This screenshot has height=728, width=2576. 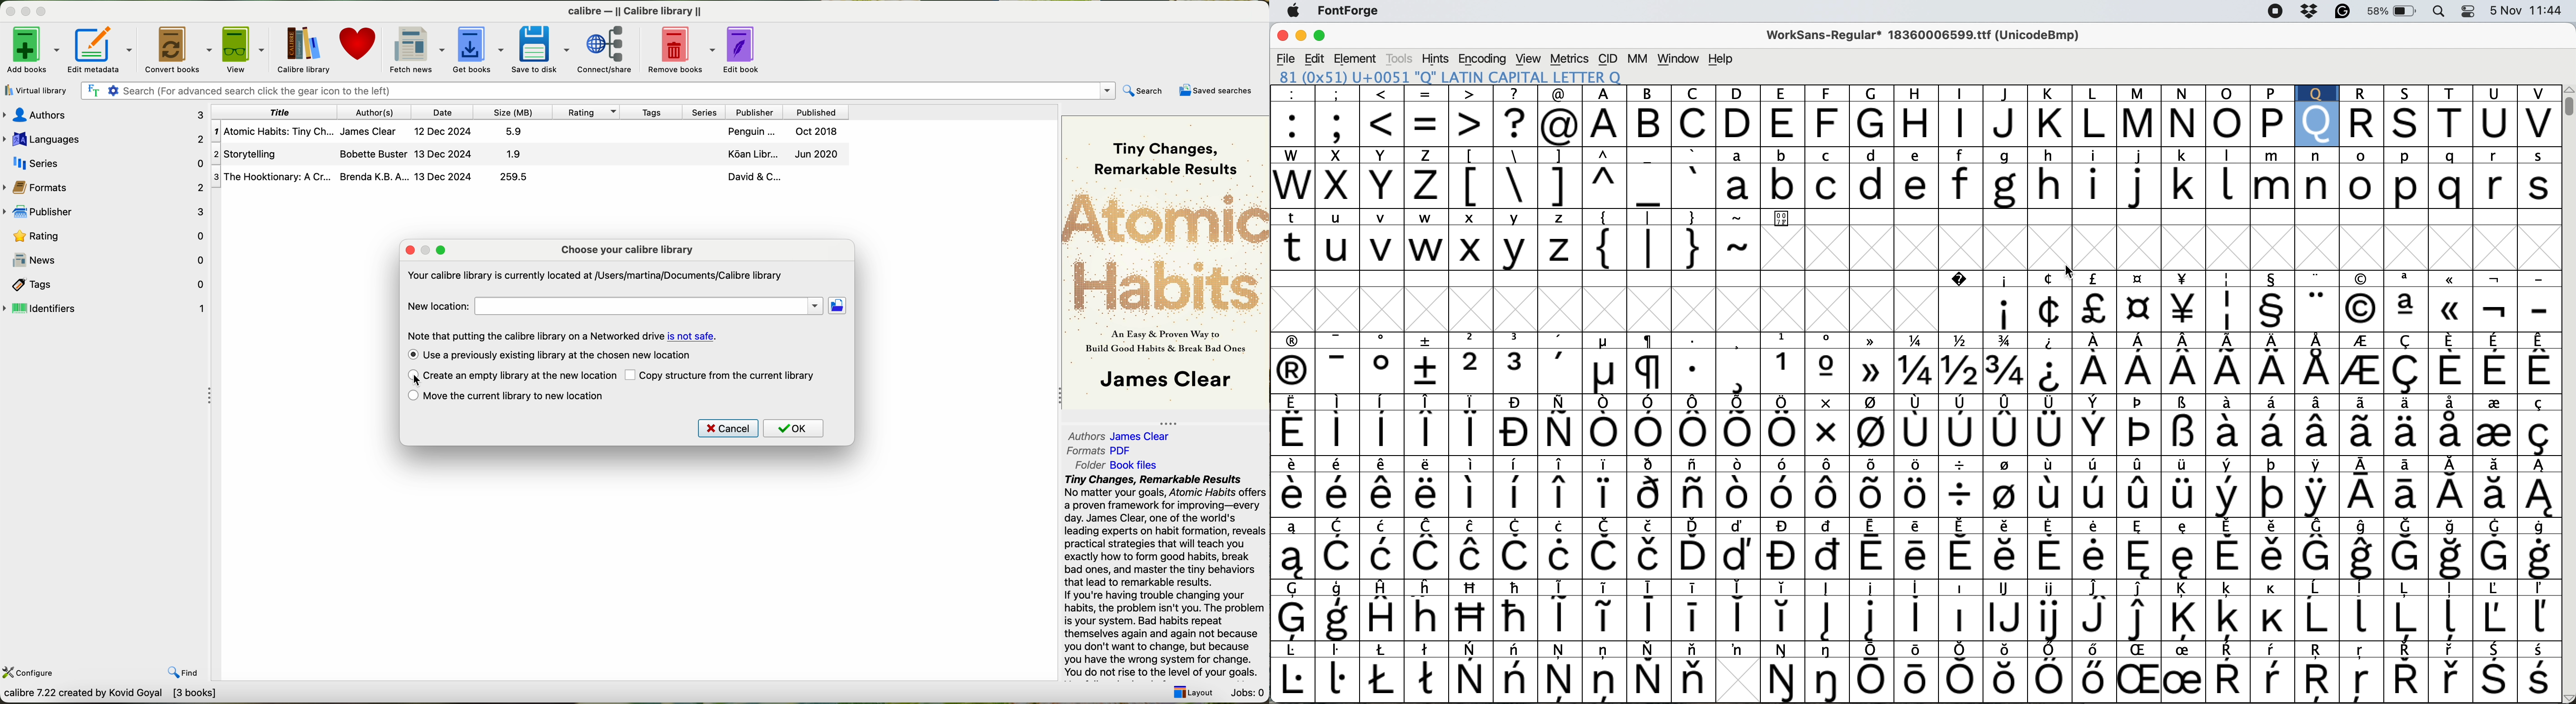 I want to click on author, so click(x=376, y=112).